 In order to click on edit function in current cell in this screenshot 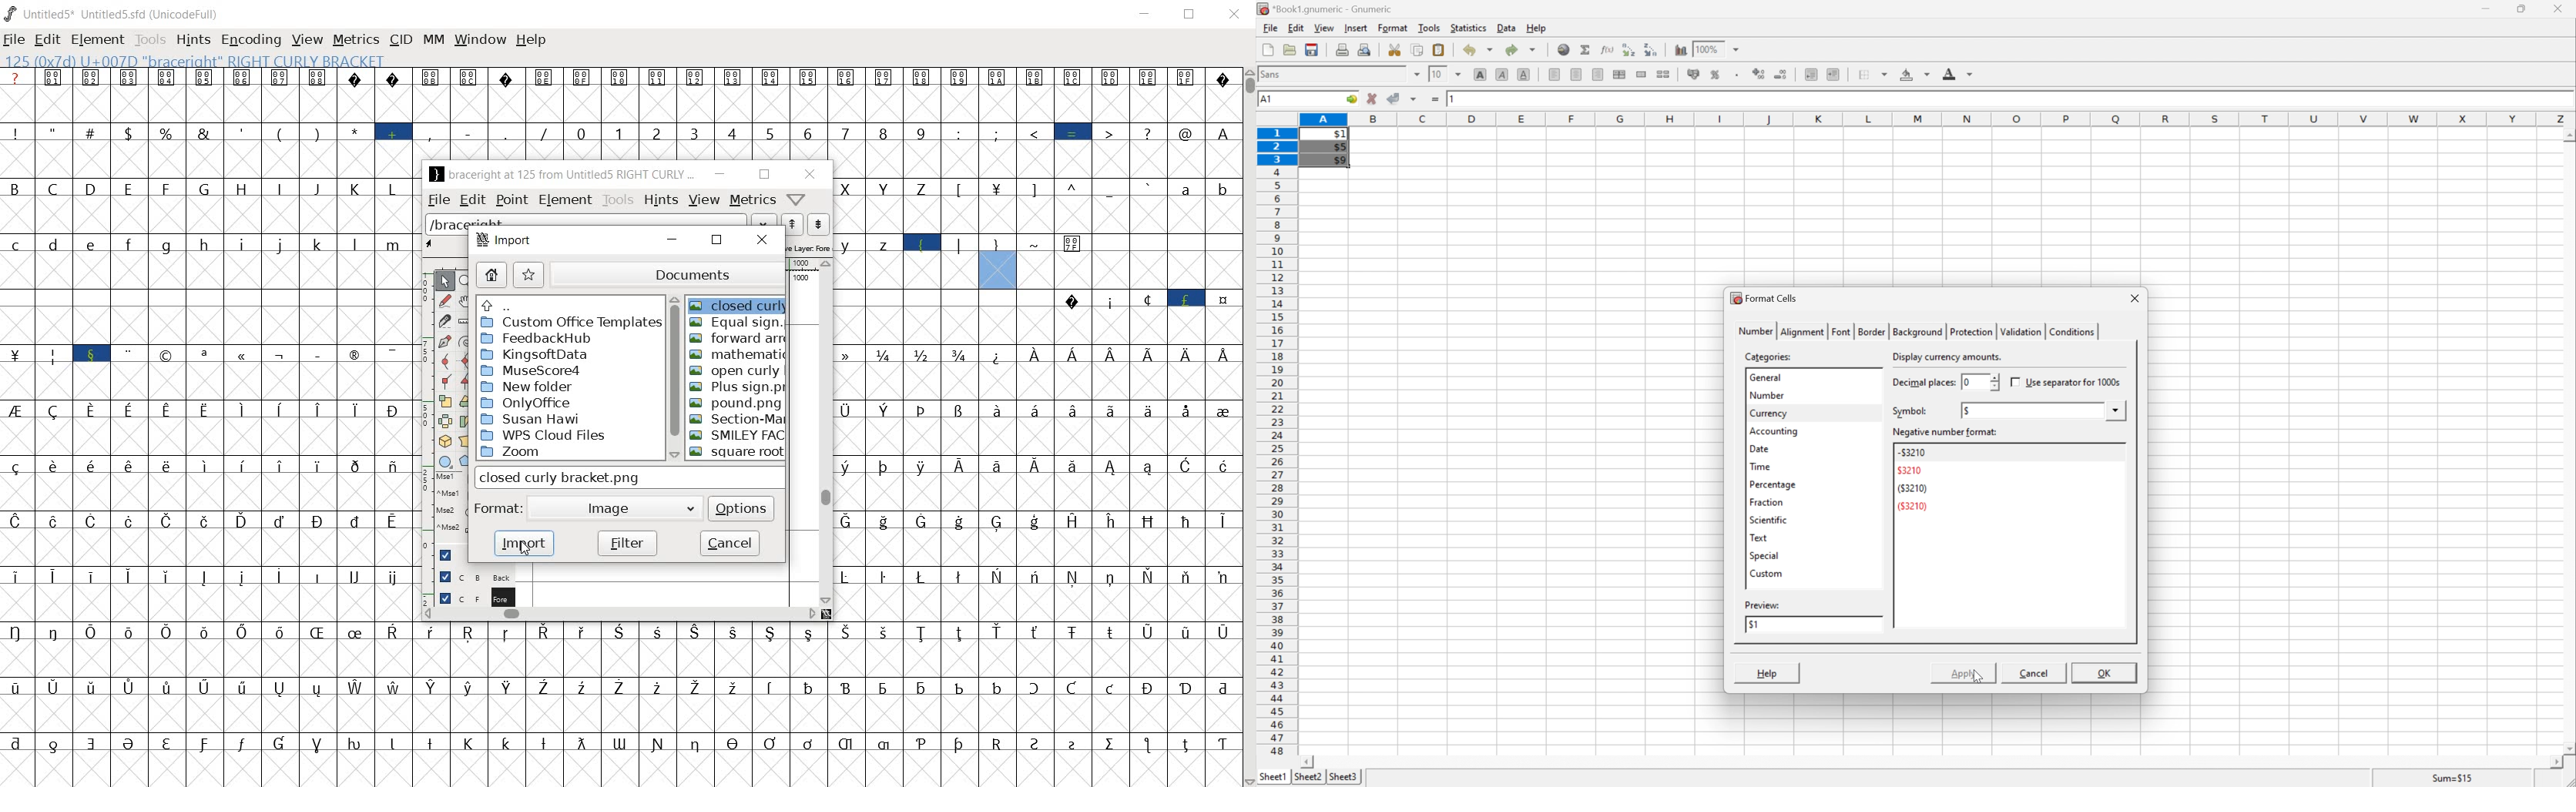, I will do `click(1608, 48)`.